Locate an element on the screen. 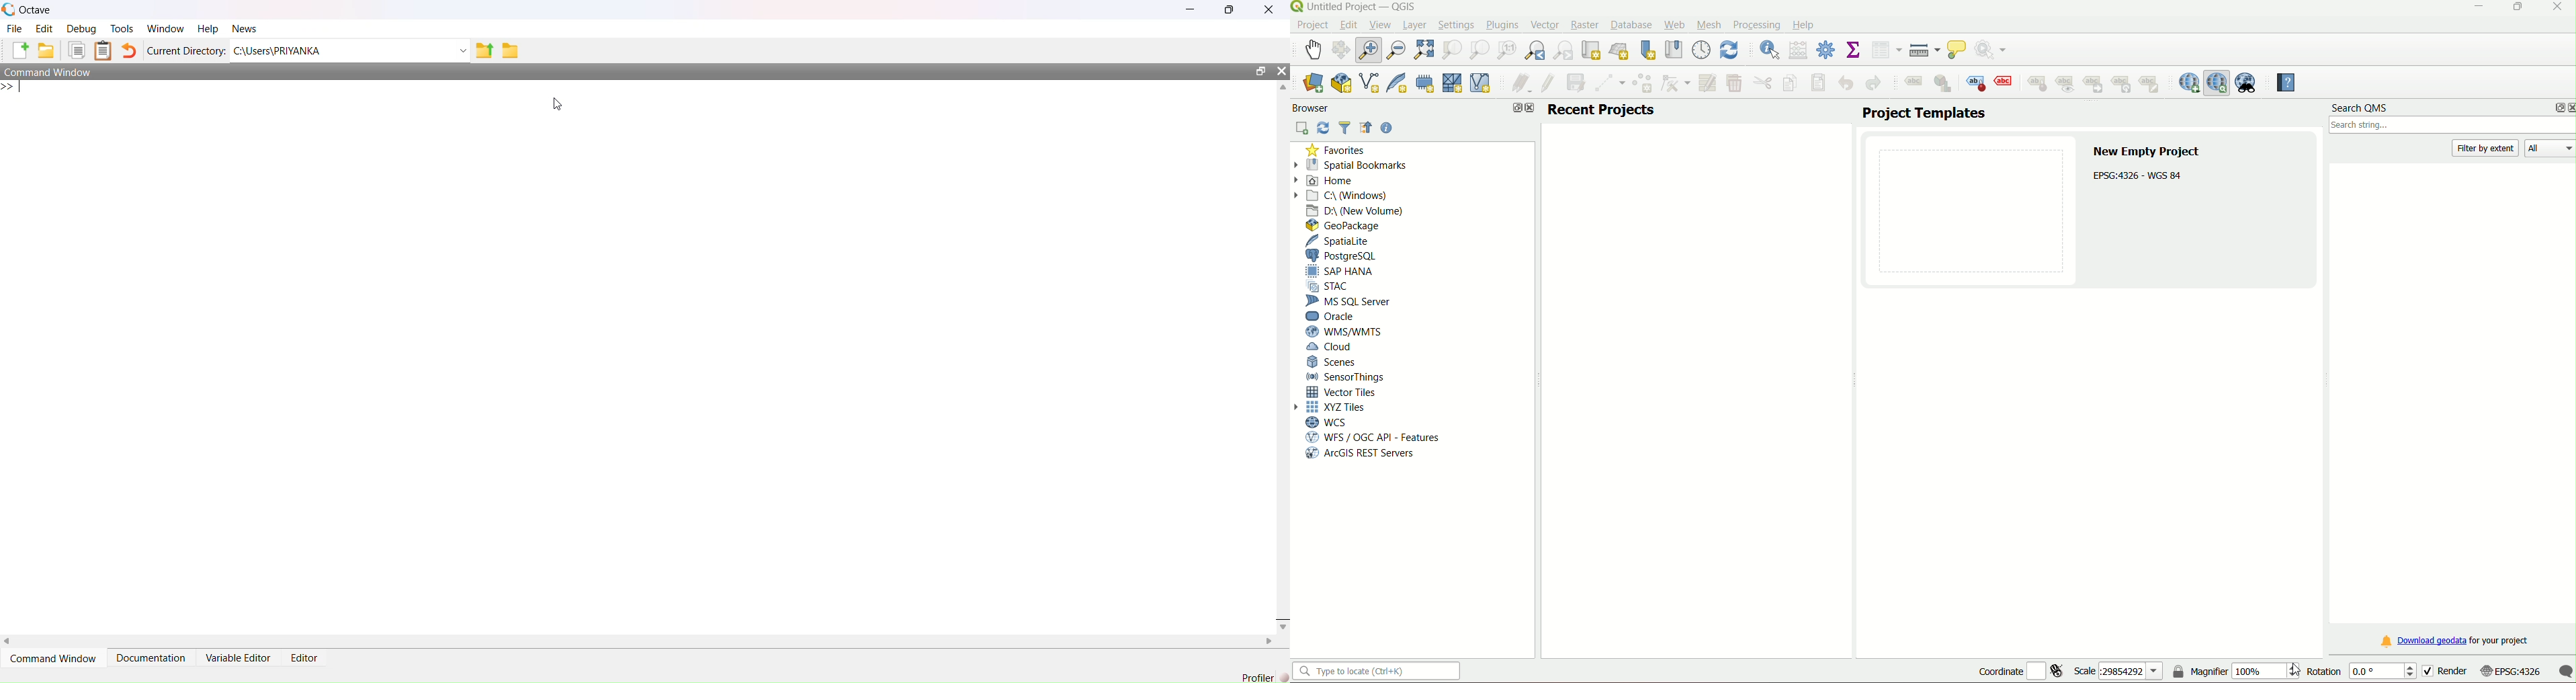 This screenshot has width=2576, height=700. meta search is located at coordinates (2247, 83).